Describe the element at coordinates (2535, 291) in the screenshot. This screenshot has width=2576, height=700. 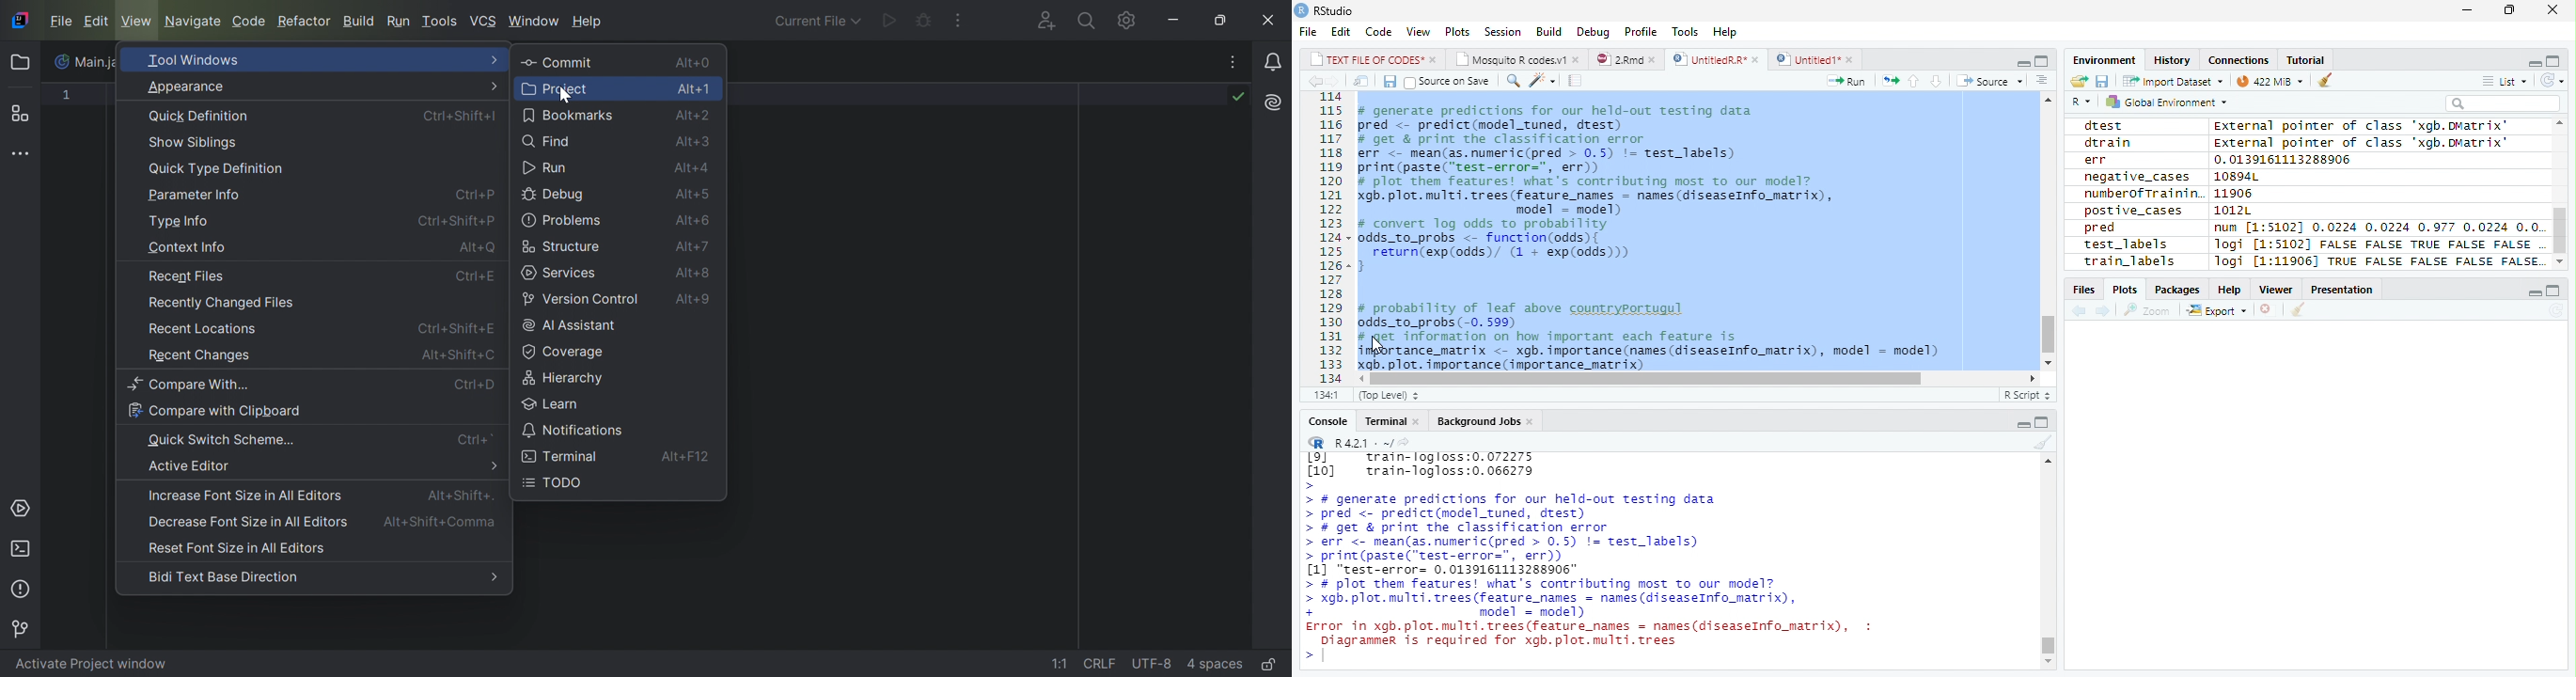
I see `Minimize` at that location.